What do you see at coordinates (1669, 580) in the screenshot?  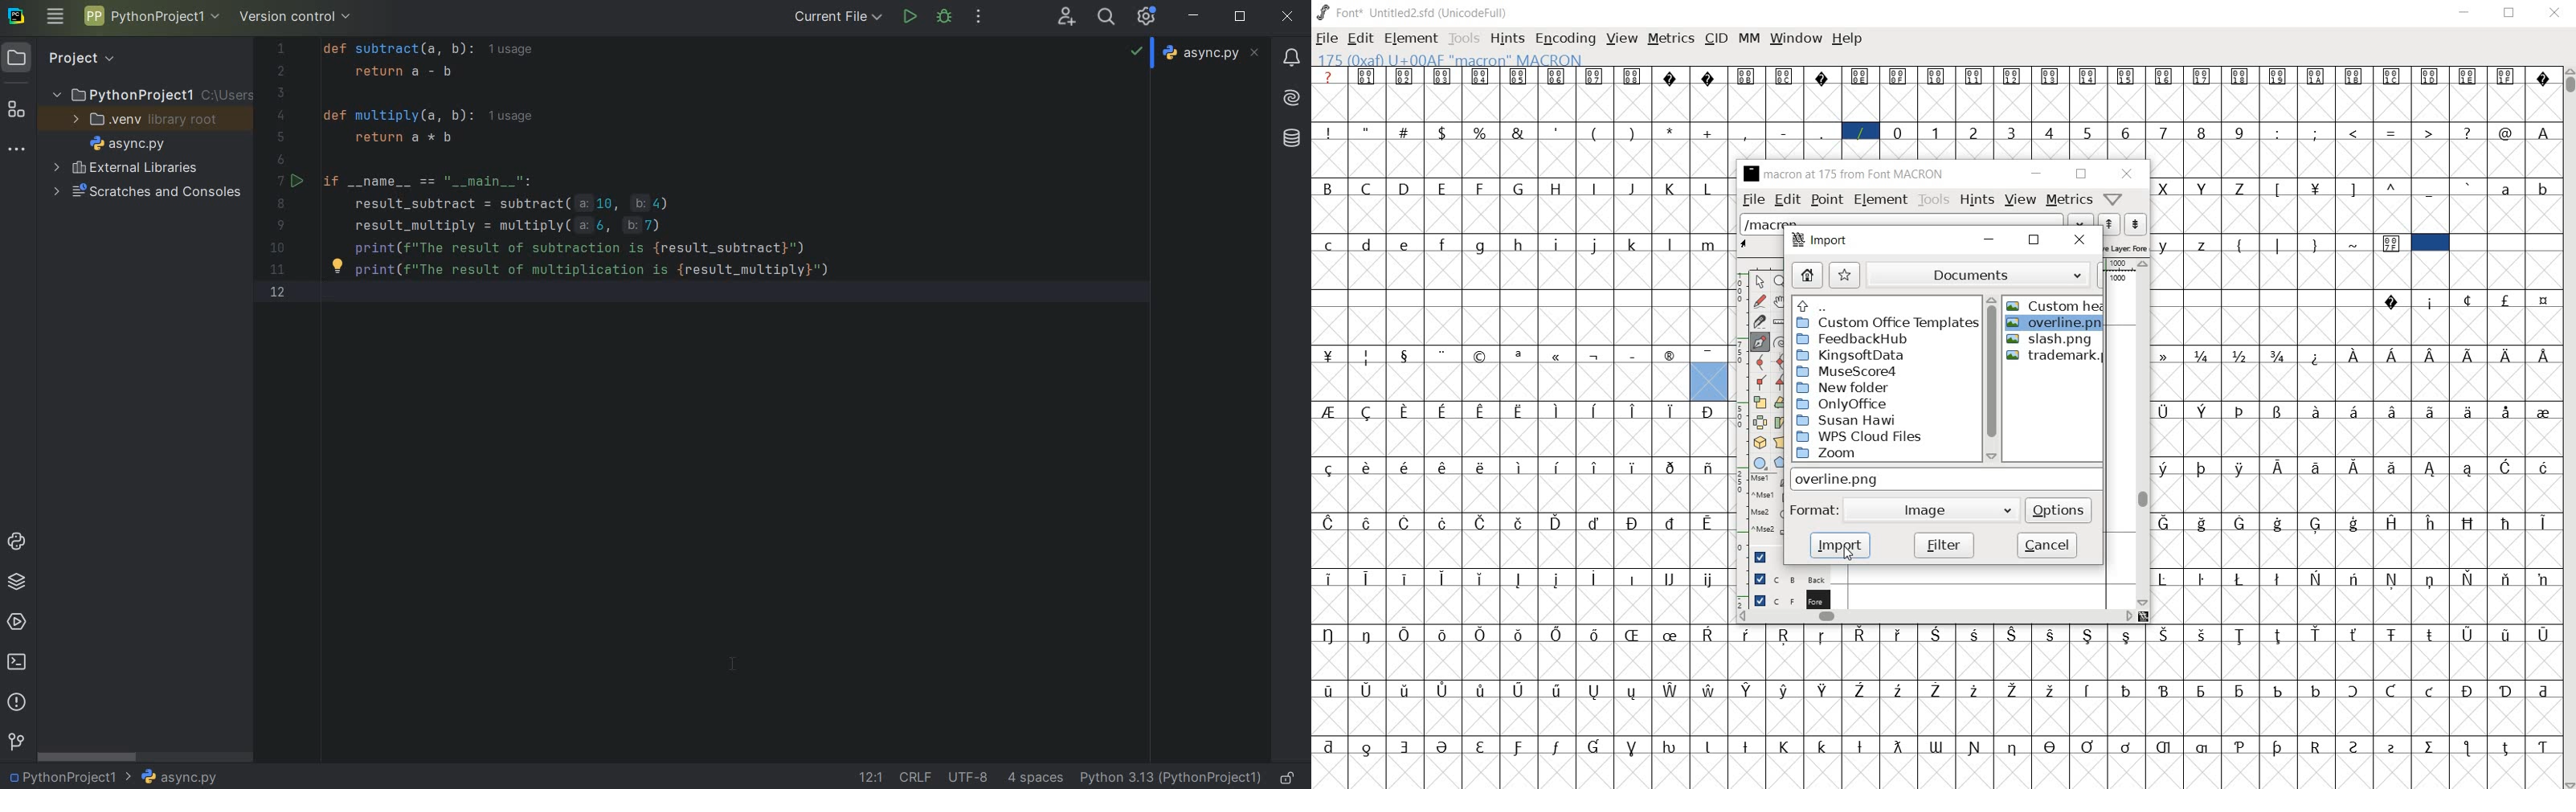 I see `Symbol` at bounding box center [1669, 580].